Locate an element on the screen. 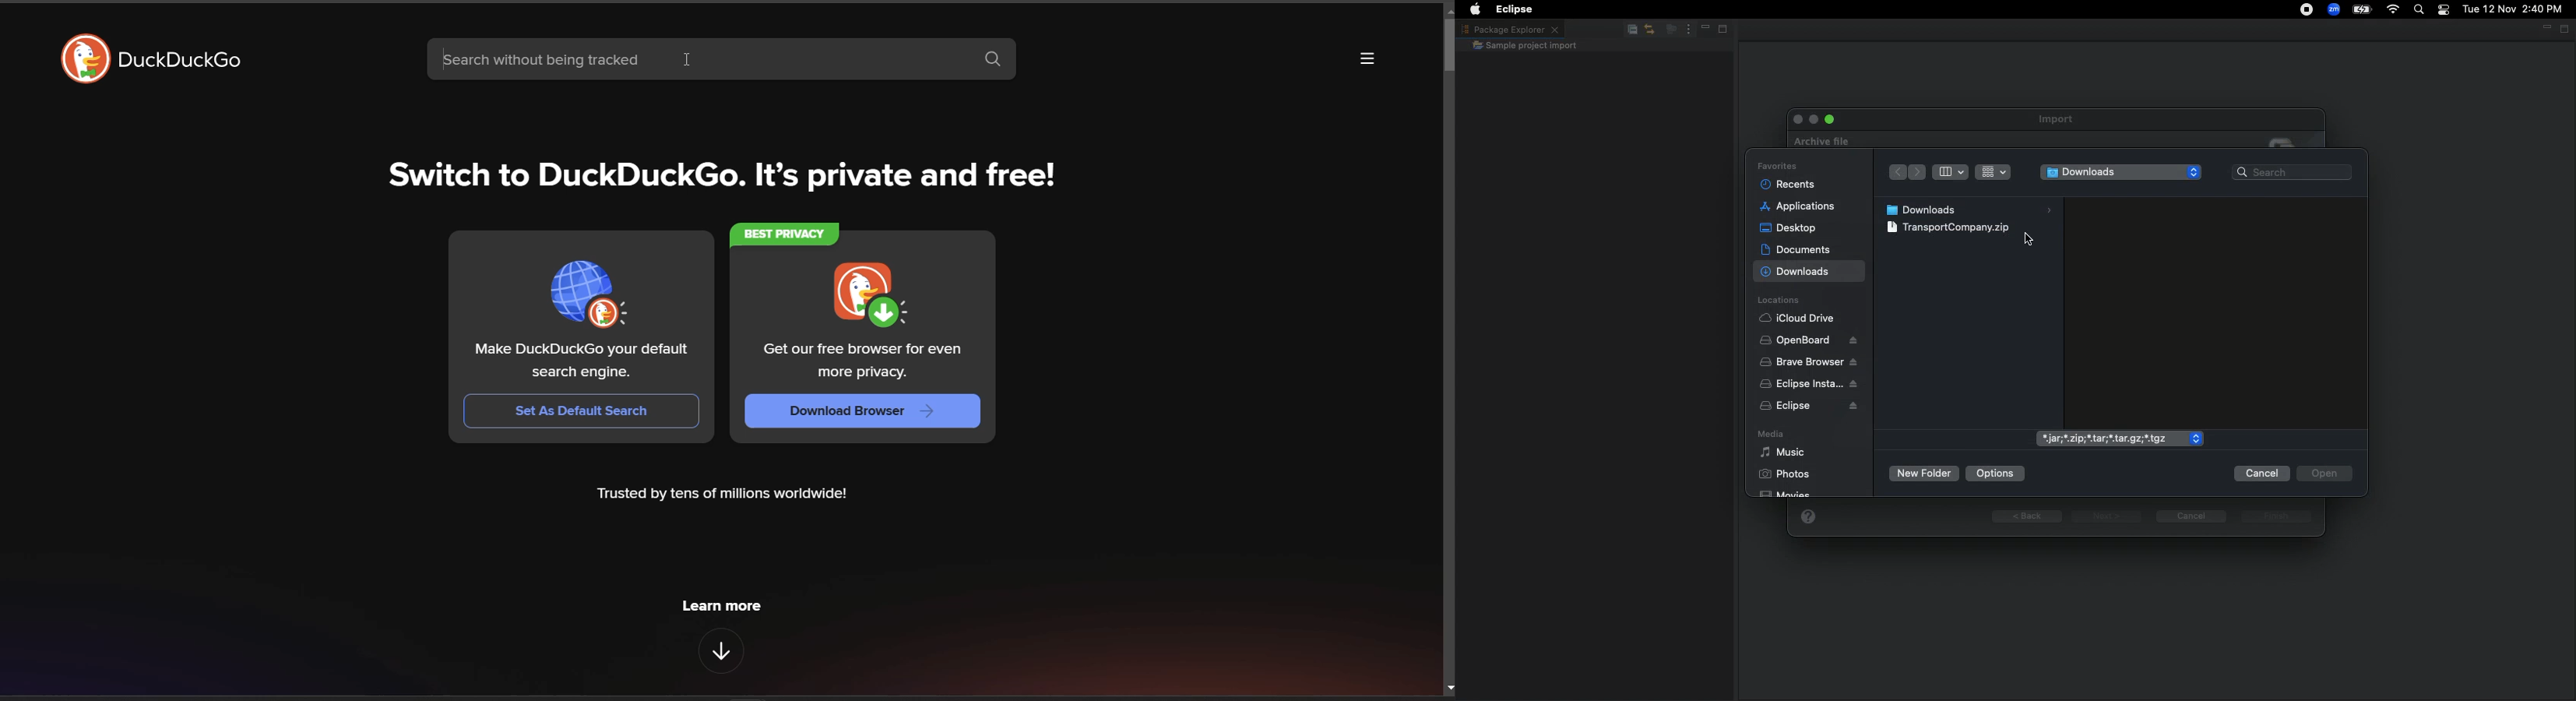 The width and height of the screenshot is (2576, 728). Trusted by tens of millions worldwide! is located at coordinates (732, 493).